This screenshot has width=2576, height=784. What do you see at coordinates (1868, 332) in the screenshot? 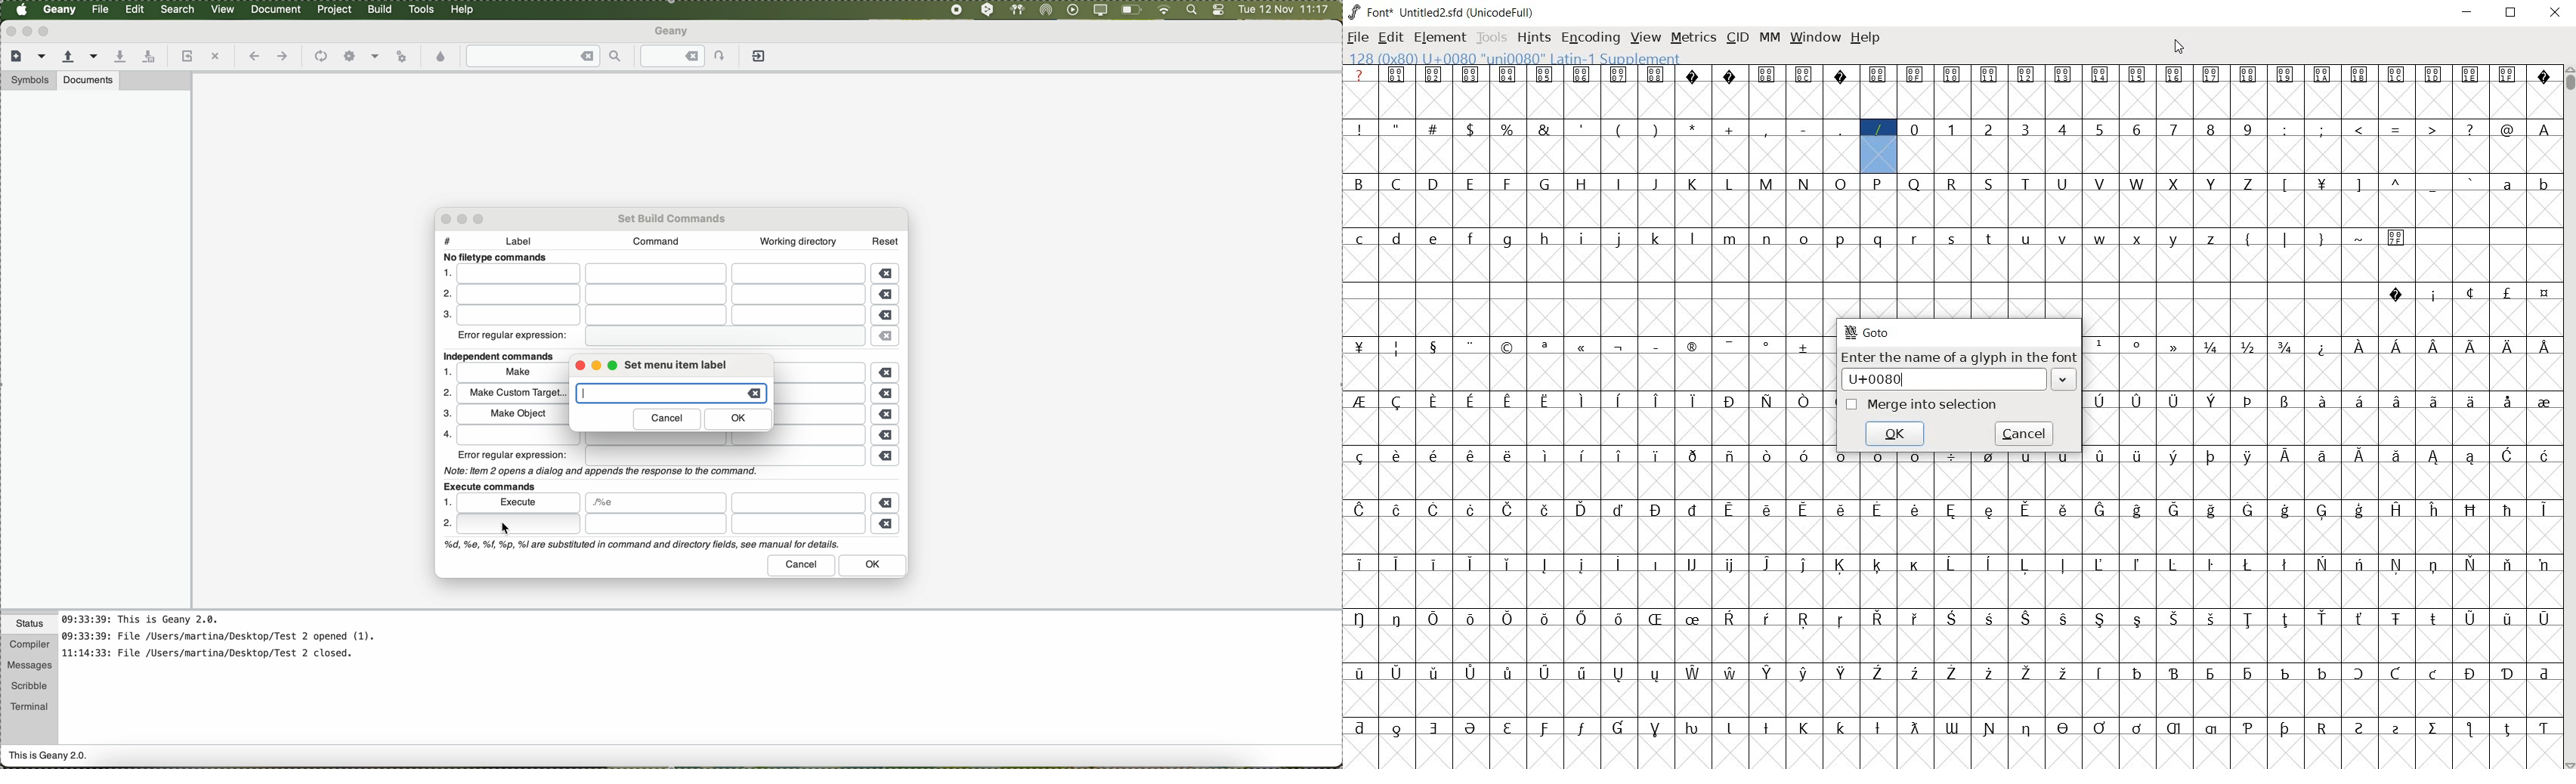
I see `GoTo` at bounding box center [1868, 332].